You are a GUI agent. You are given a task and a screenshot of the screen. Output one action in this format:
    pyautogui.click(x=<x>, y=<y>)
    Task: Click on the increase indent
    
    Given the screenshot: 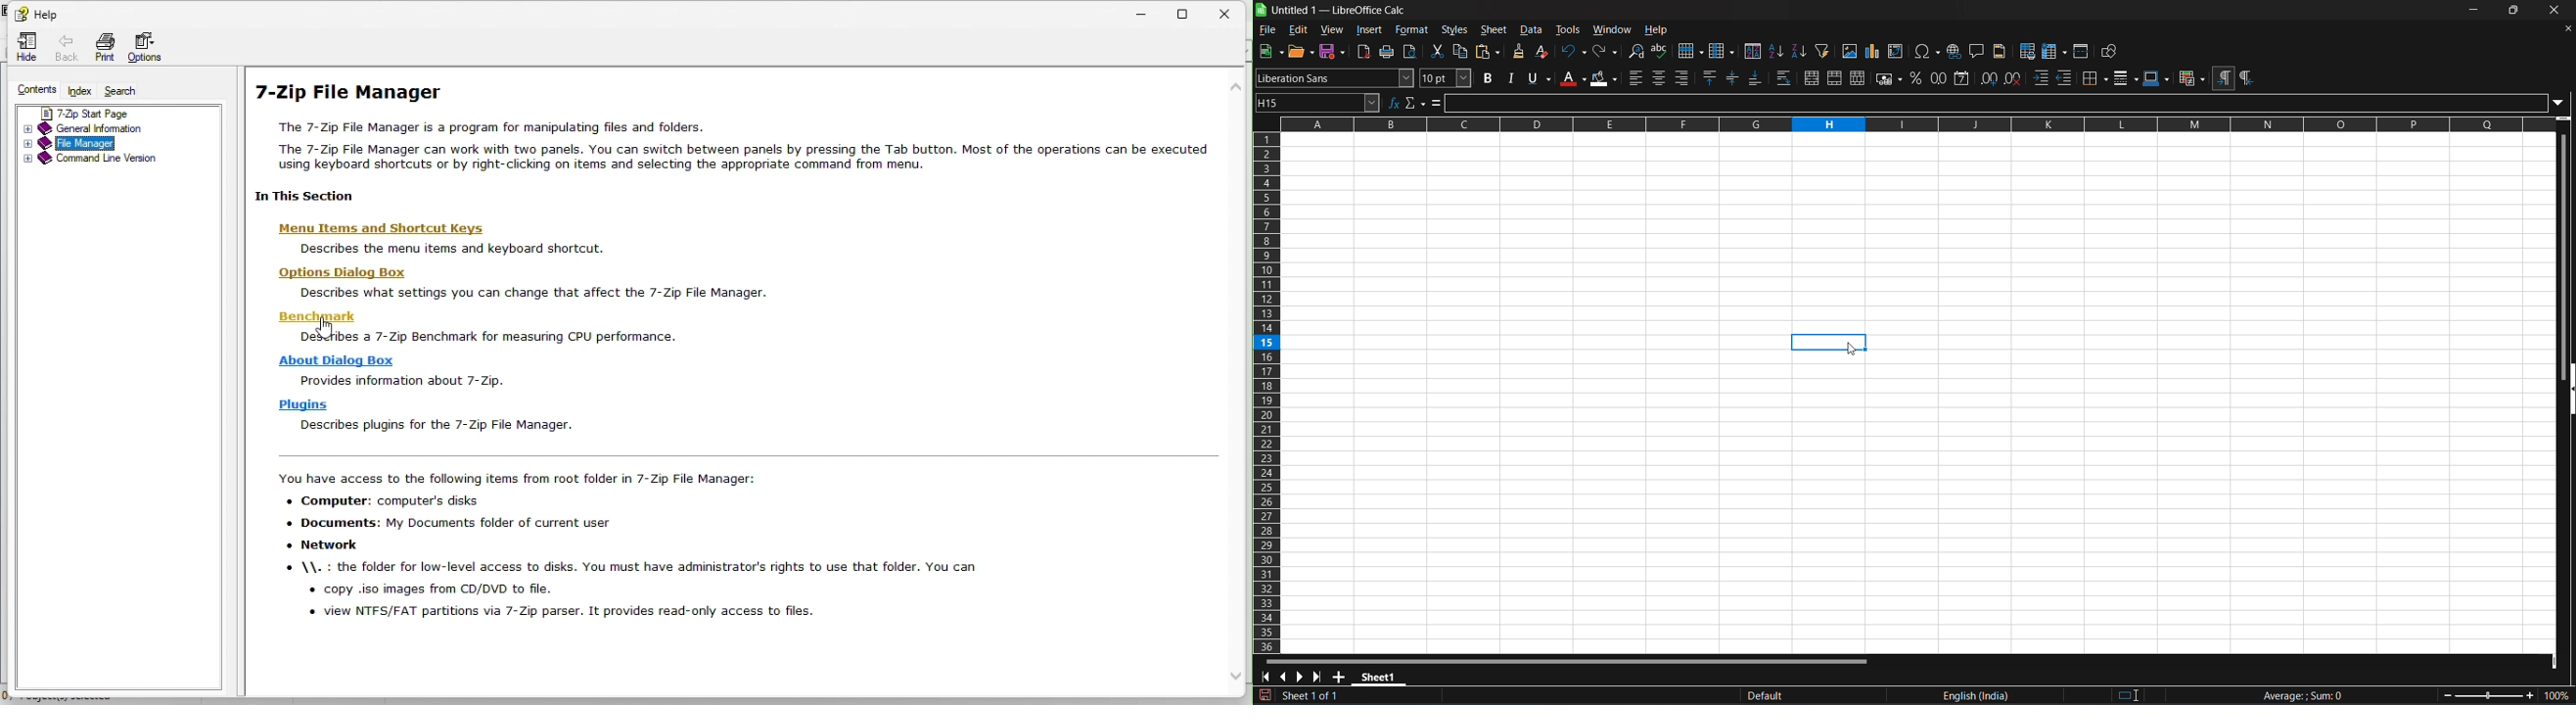 What is the action you would take?
    pyautogui.click(x=2041, y=77)
    